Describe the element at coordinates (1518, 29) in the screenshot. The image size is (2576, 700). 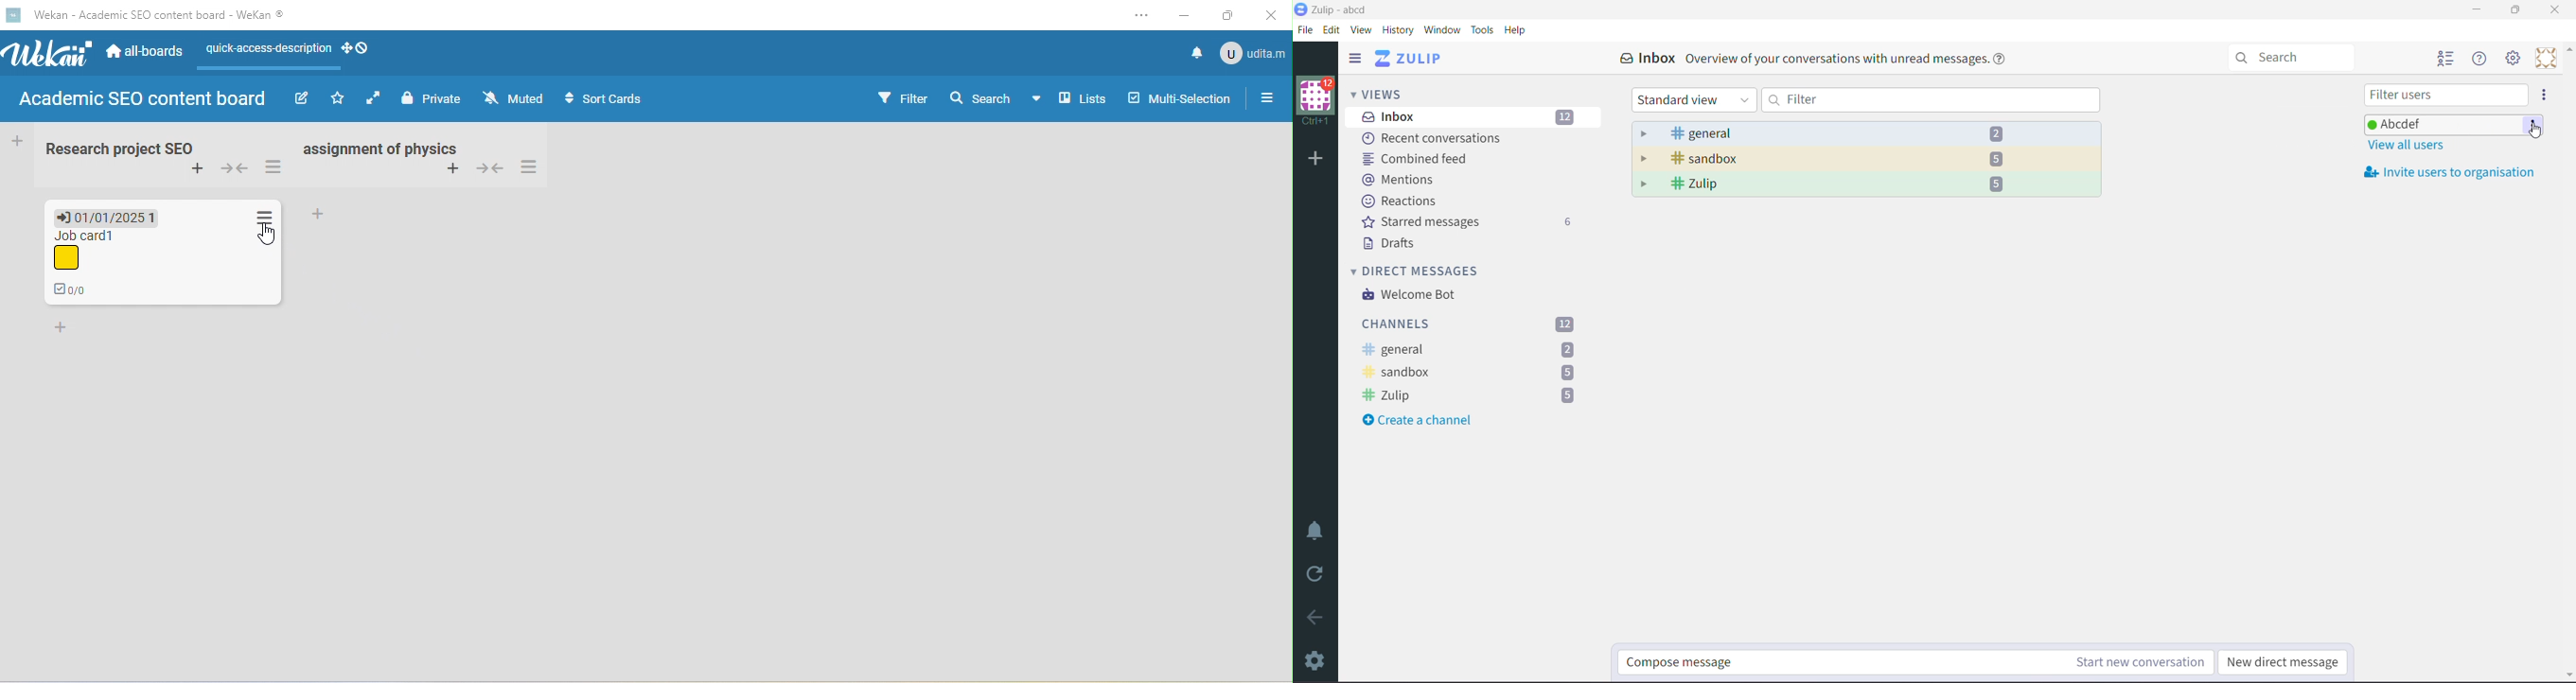
I see `Help` at that location.